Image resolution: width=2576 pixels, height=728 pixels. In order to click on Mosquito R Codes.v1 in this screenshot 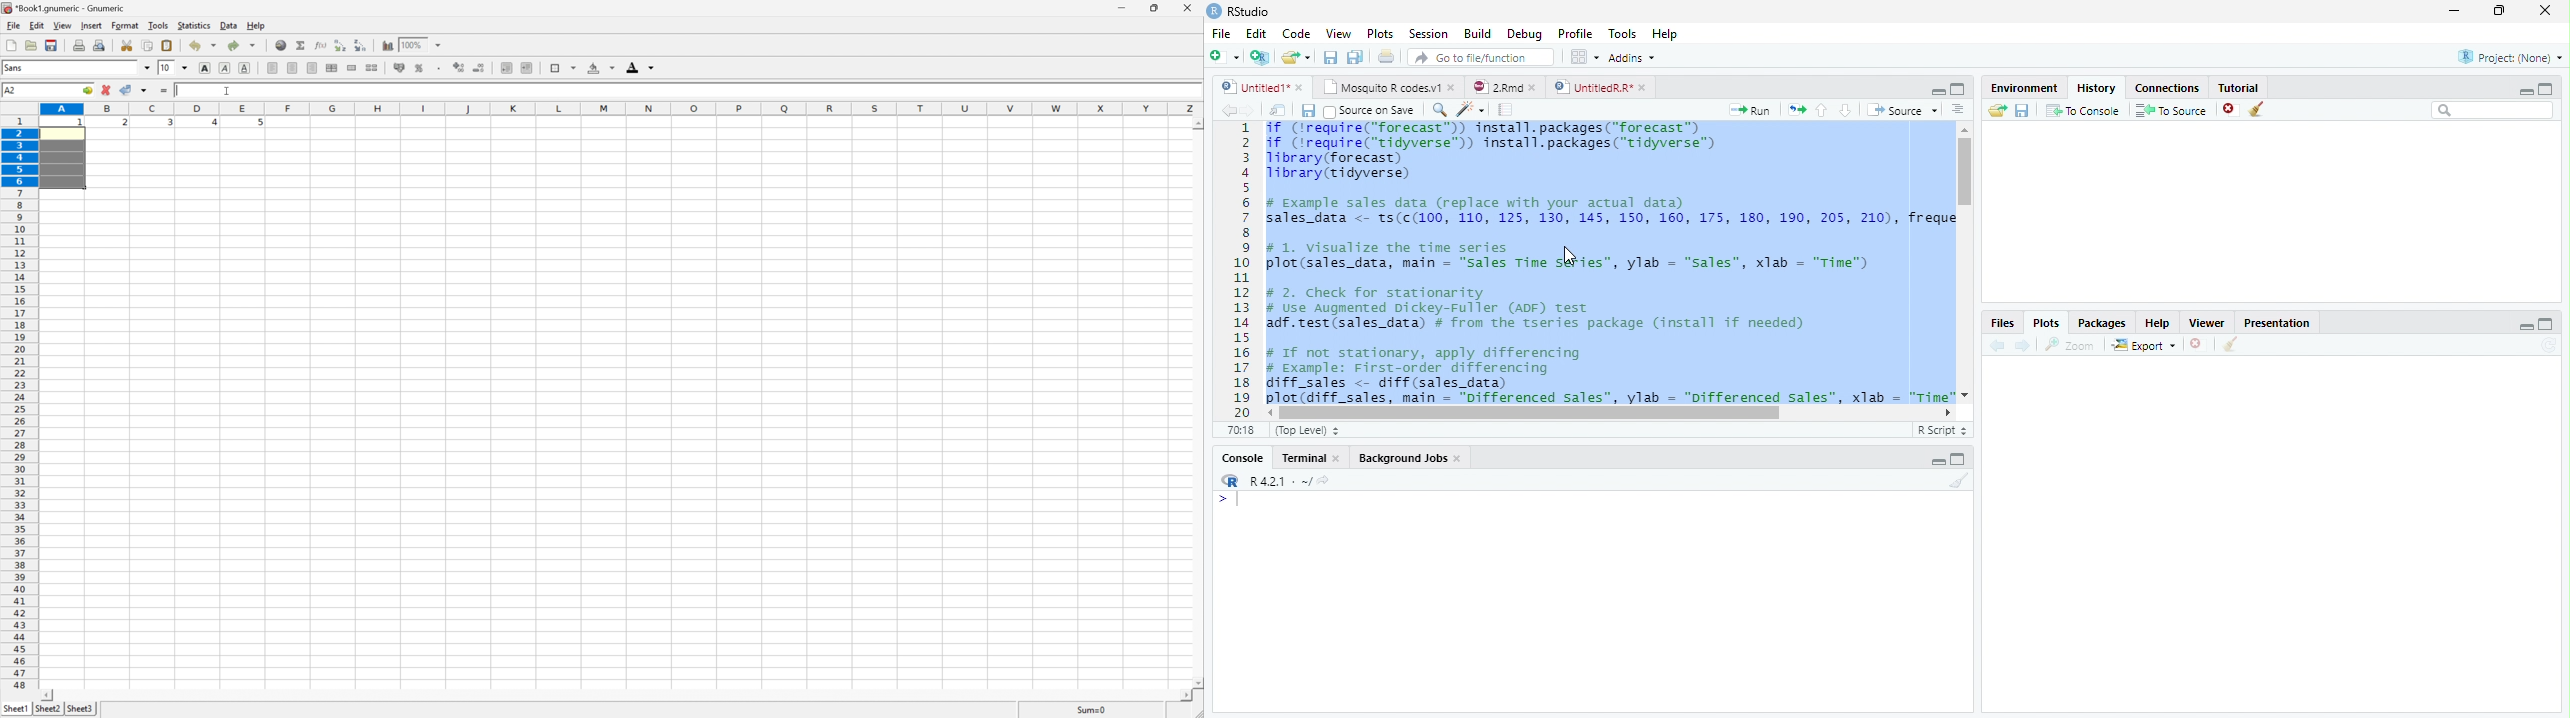, I will do `click(1389, 88)`.